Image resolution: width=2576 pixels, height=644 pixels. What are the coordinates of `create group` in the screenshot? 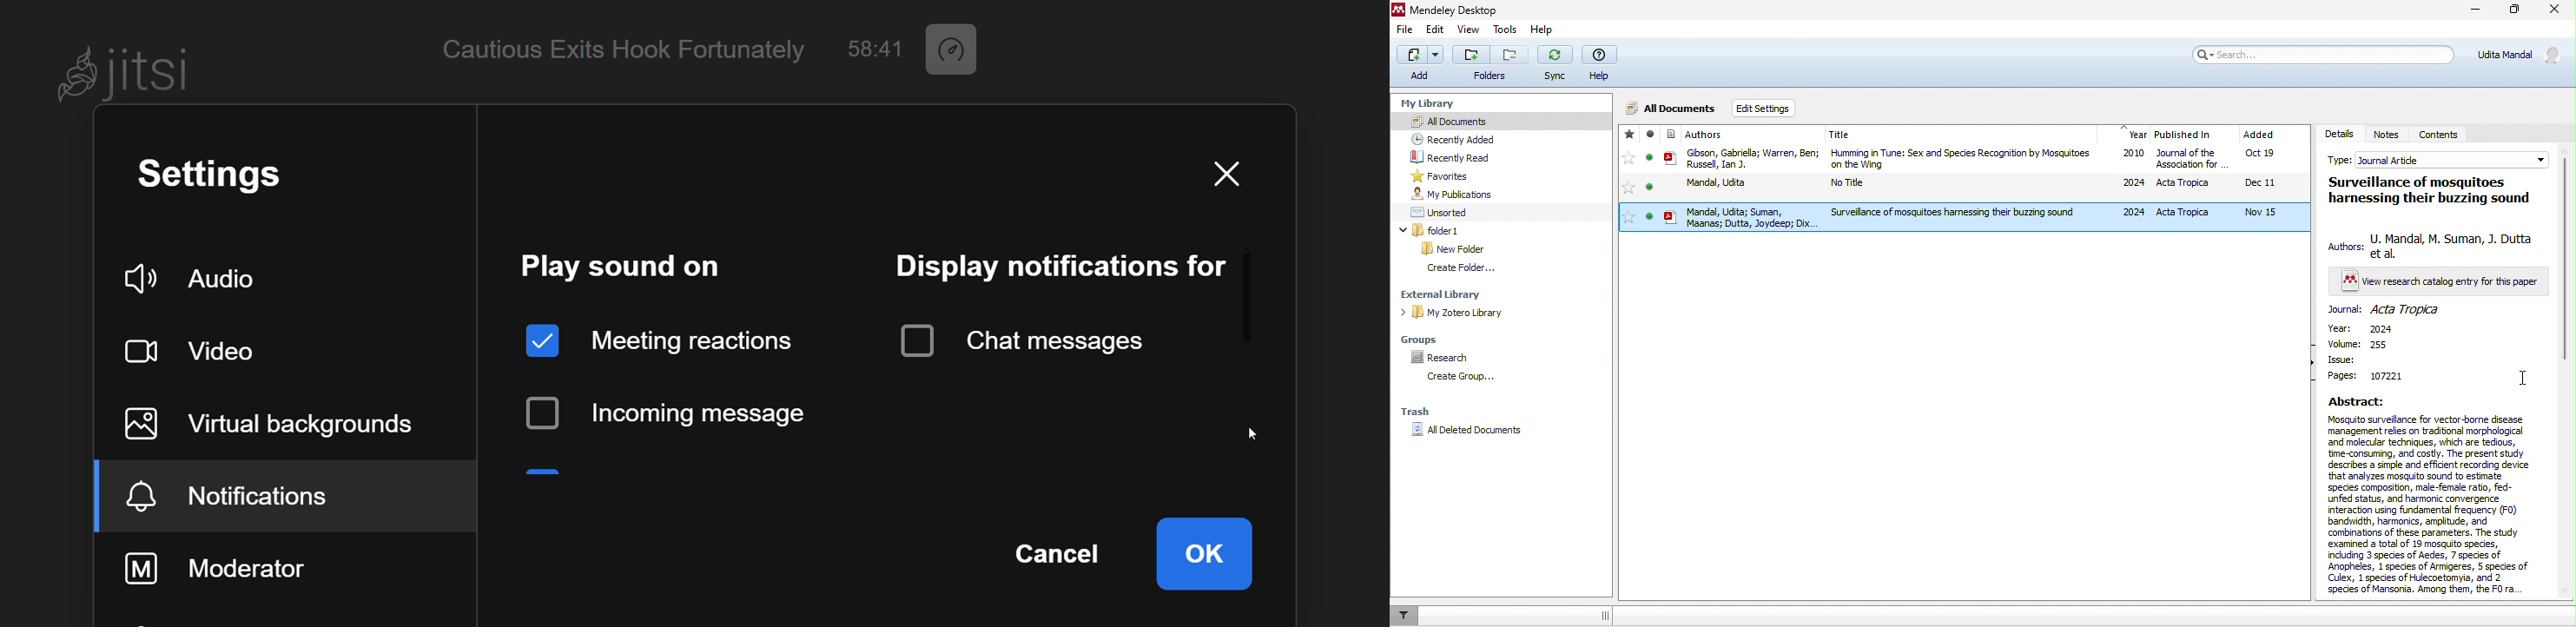 It's located at (1470, 378).